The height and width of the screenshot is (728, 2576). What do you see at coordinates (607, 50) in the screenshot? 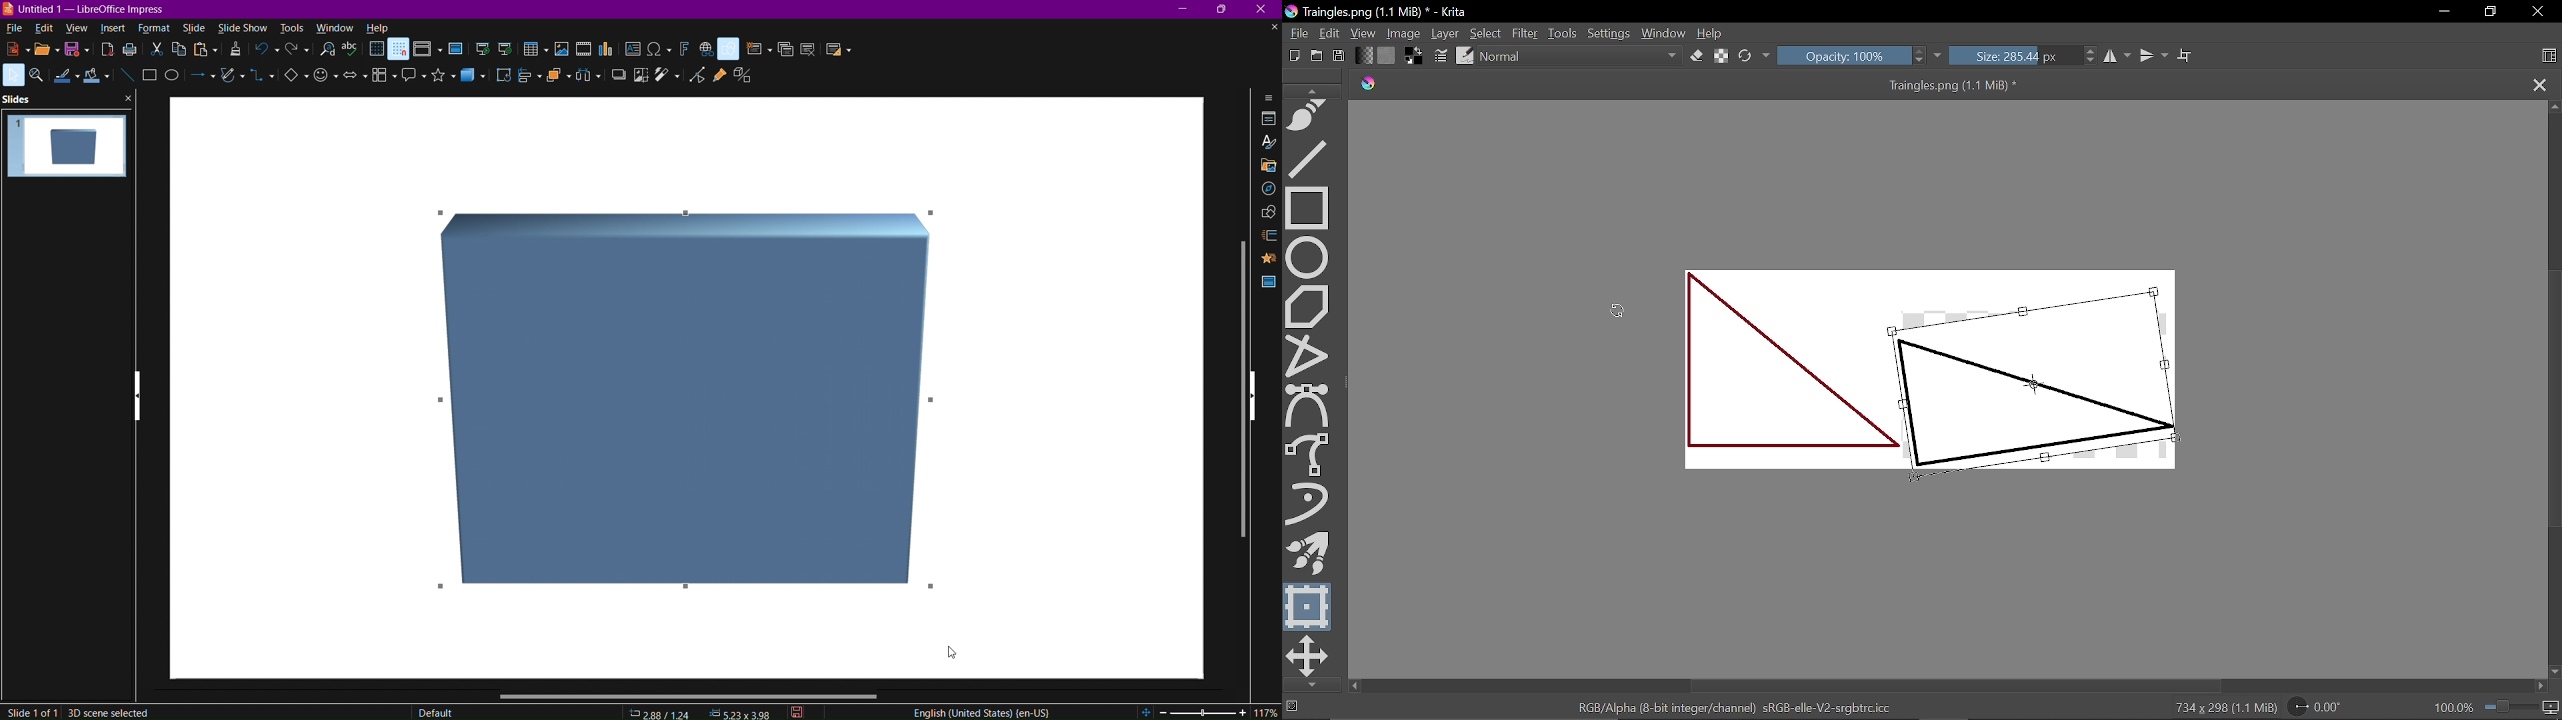
I see `Insert Graph` at bounding box center [607, 50].